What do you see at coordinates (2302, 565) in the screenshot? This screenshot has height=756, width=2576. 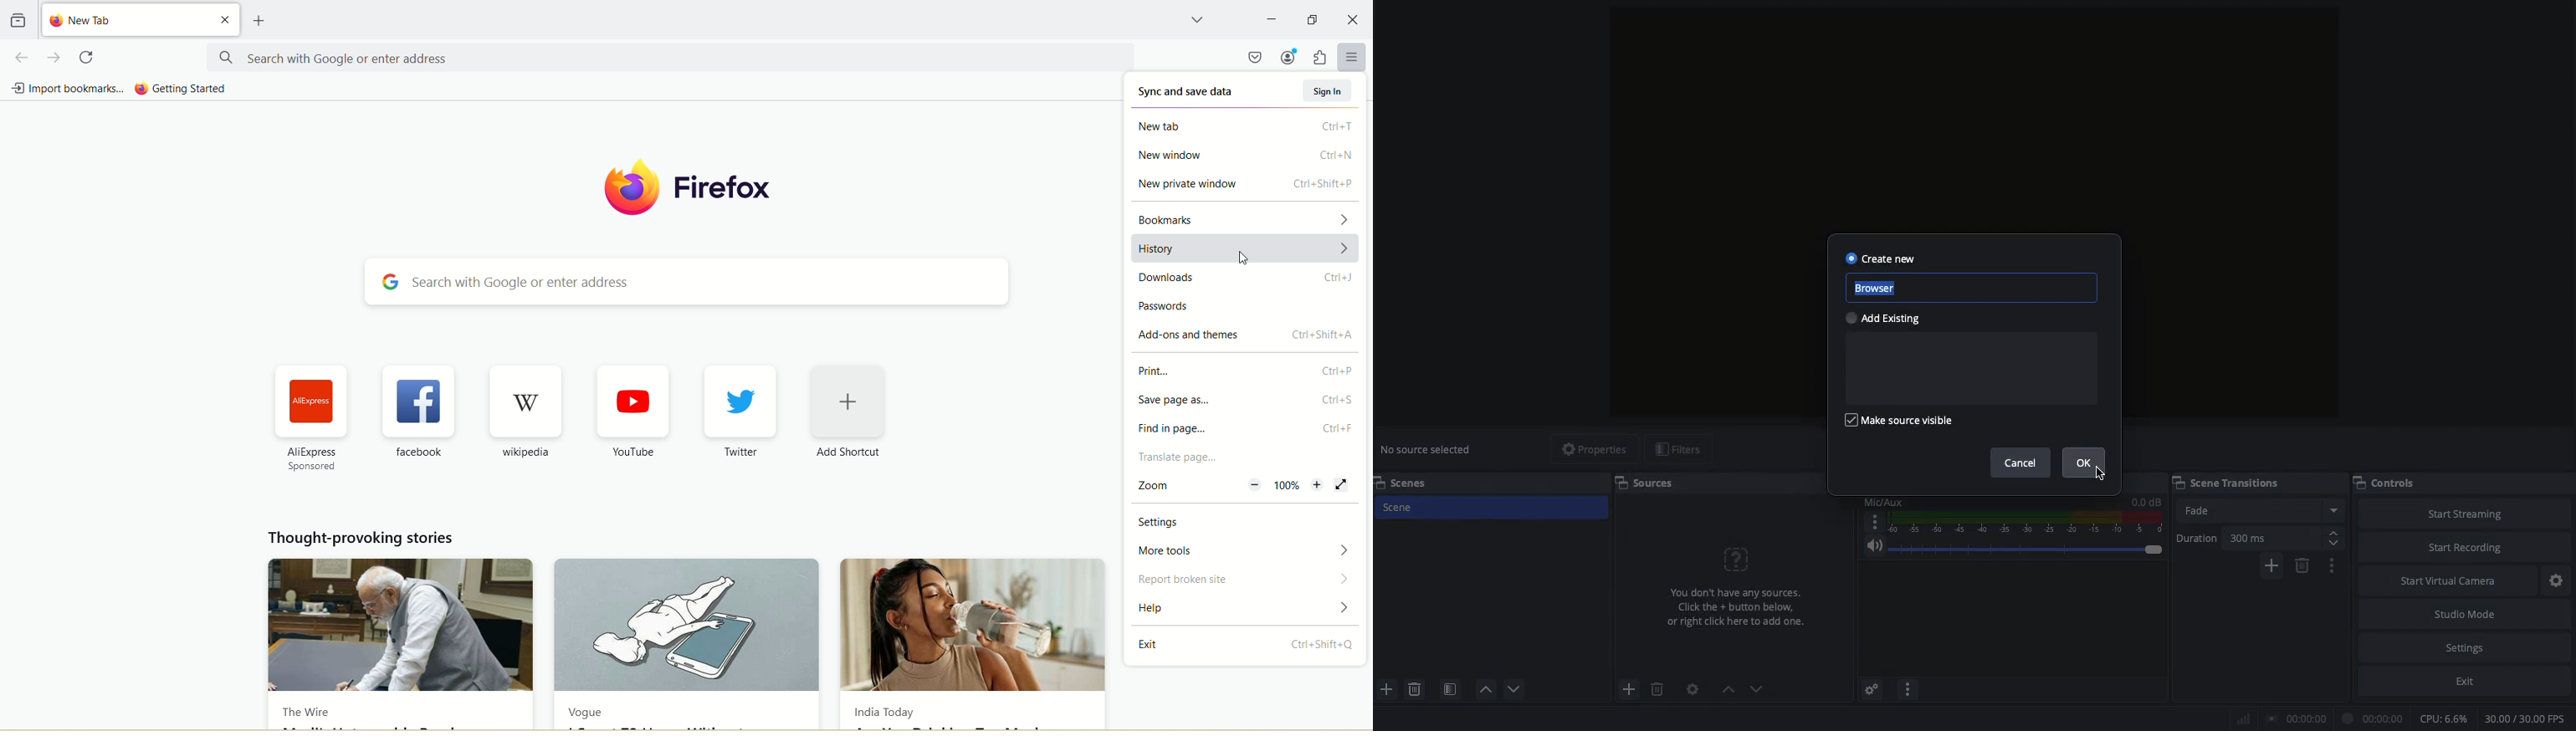 I see `Remove` at bounding box center [2302, 565].